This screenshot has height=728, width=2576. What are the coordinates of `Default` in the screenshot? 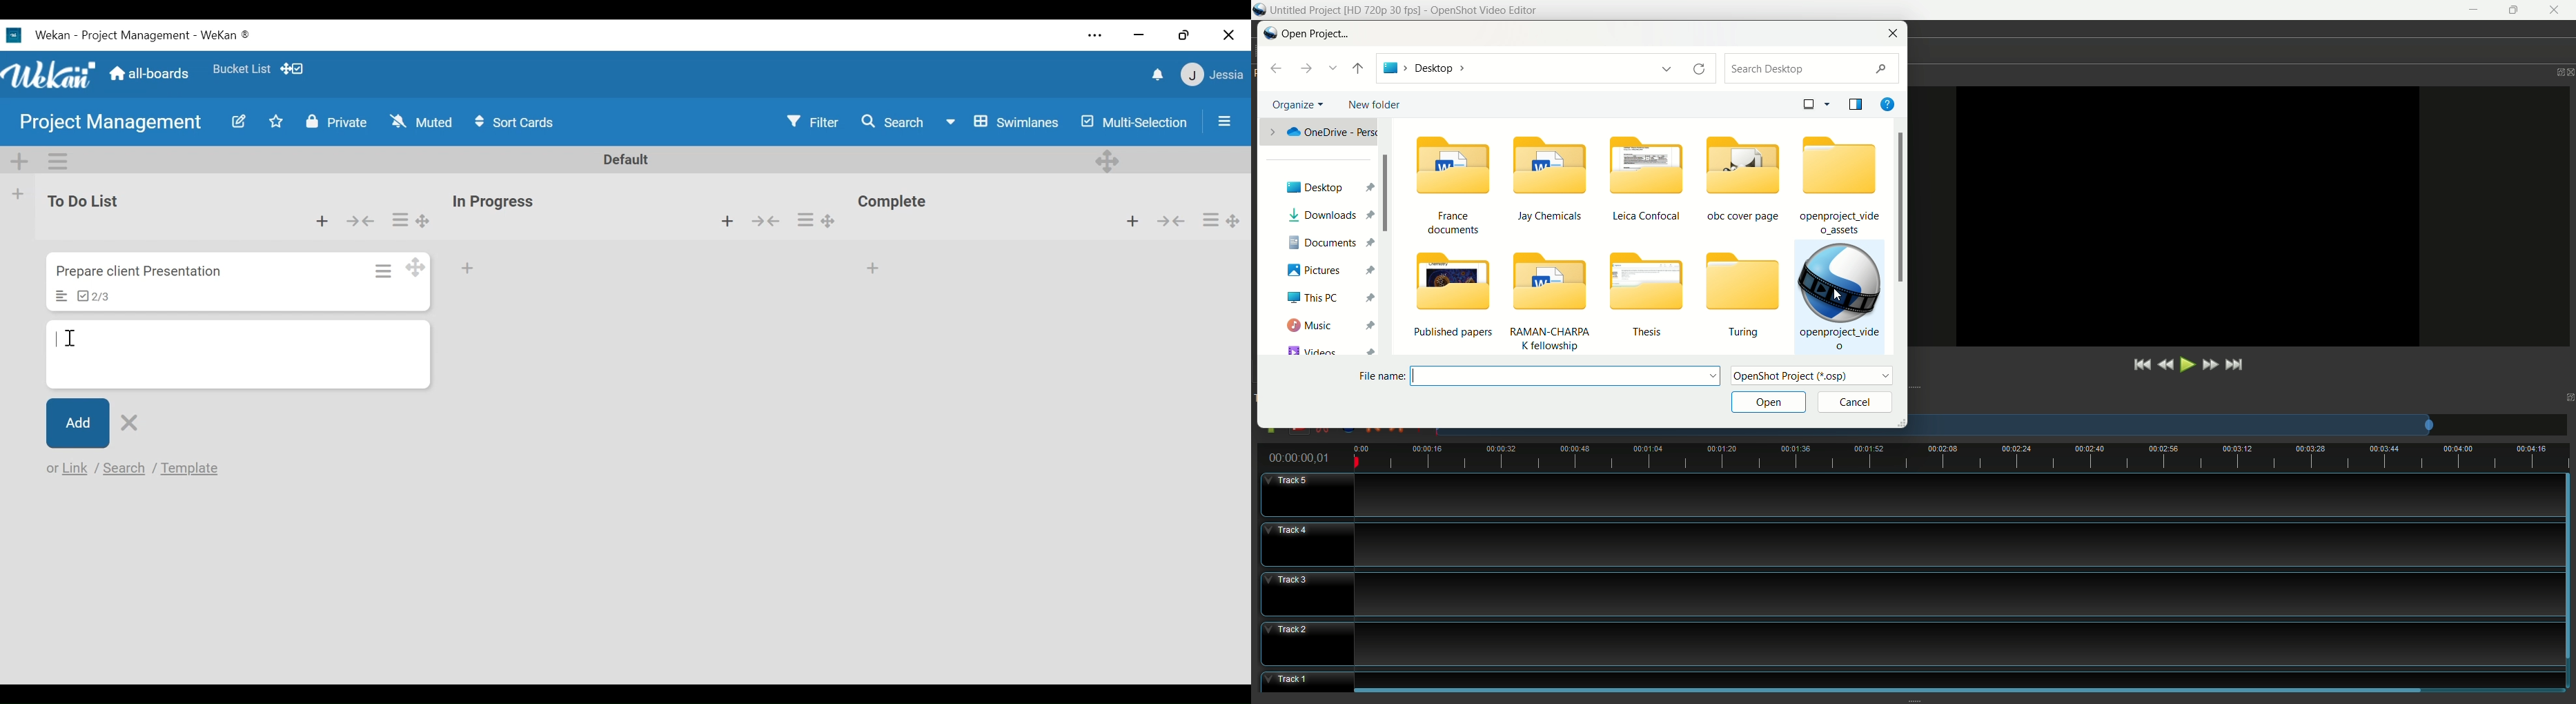 It's located at (627, 160).